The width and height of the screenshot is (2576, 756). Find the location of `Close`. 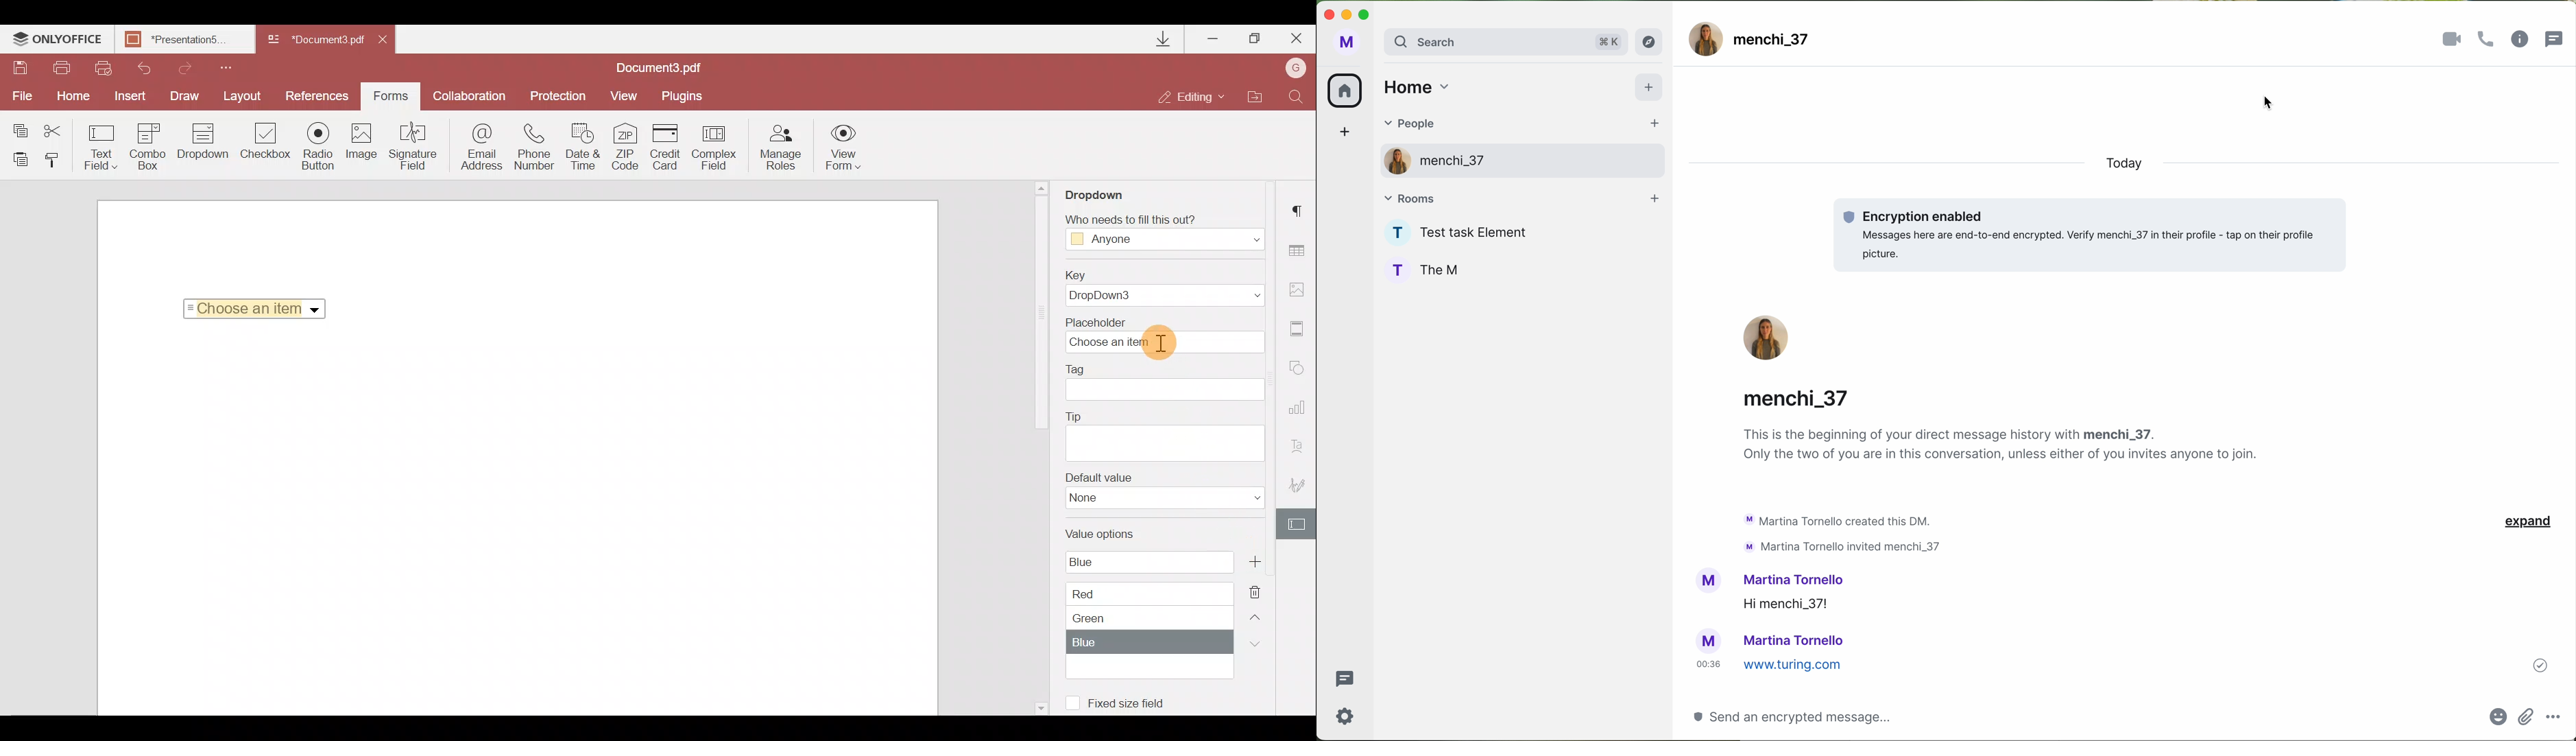

Close is located at coordinates (390, 43).